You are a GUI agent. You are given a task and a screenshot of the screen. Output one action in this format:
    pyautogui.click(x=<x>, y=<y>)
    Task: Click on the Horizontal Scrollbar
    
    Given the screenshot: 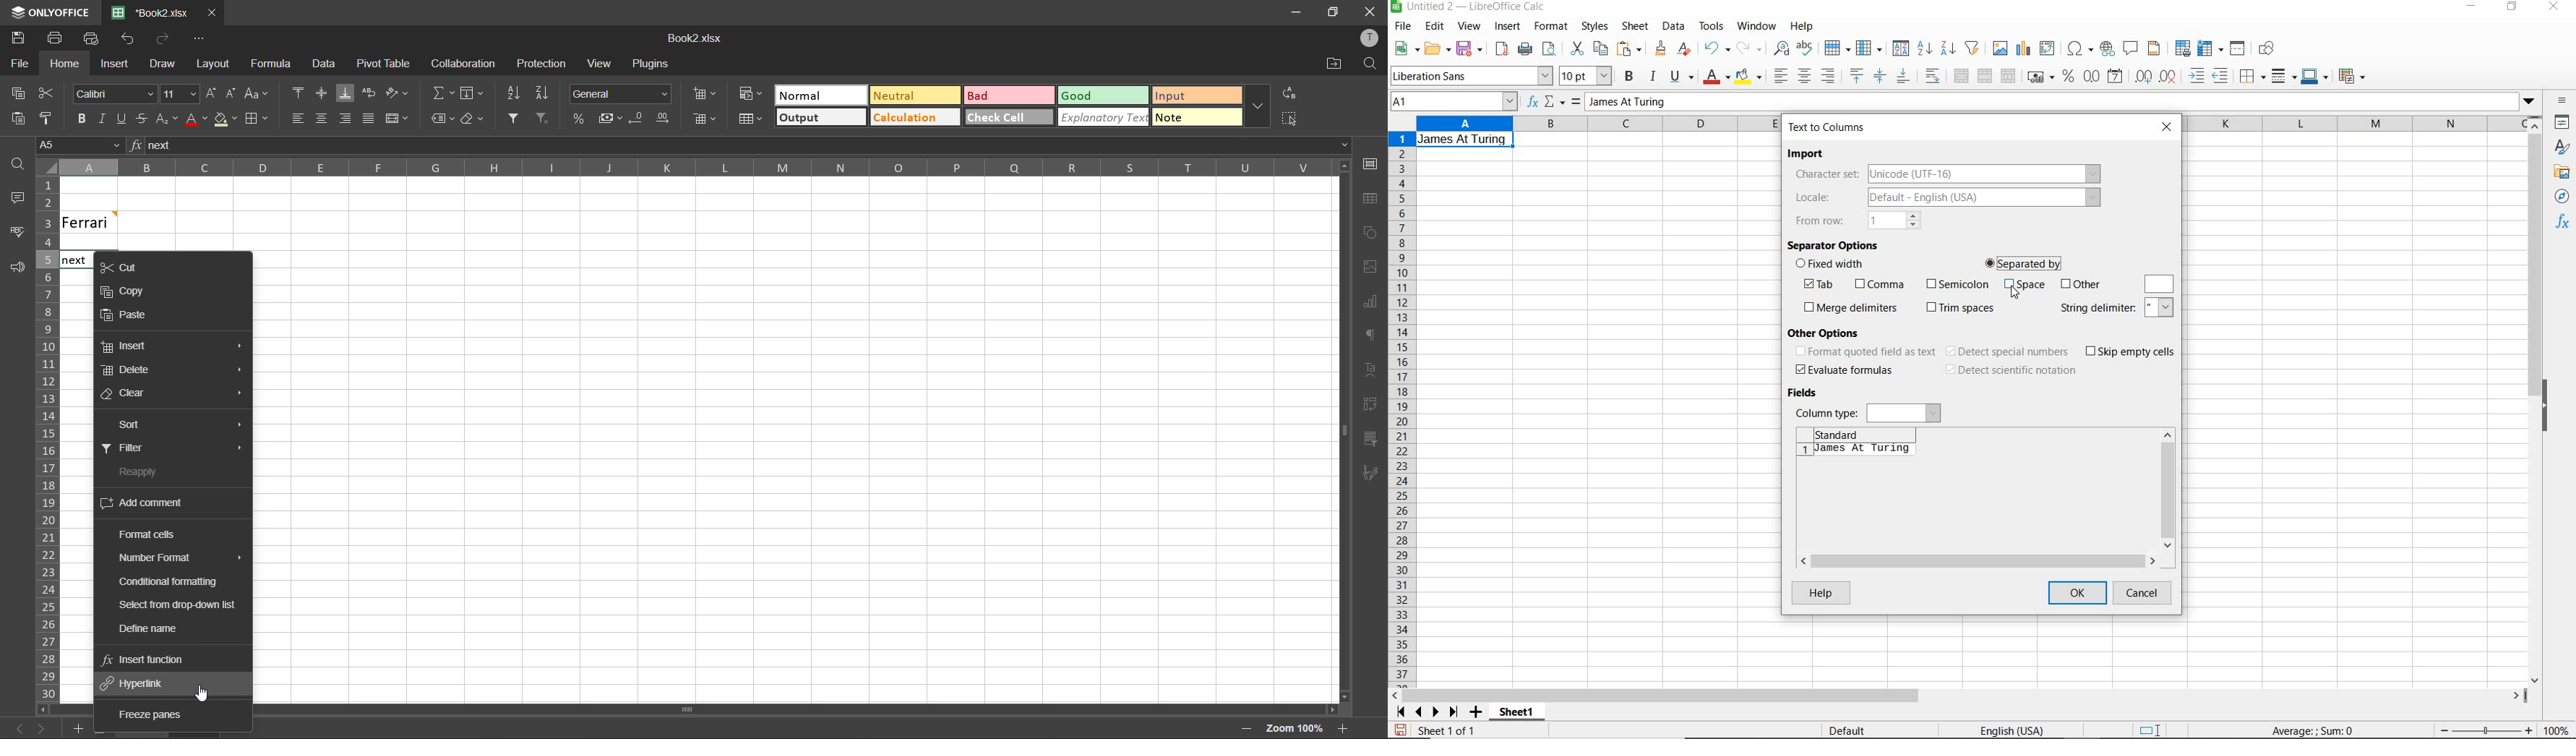 What is the action you would take?
    pyautogui.click(x=1337, y=431)
    